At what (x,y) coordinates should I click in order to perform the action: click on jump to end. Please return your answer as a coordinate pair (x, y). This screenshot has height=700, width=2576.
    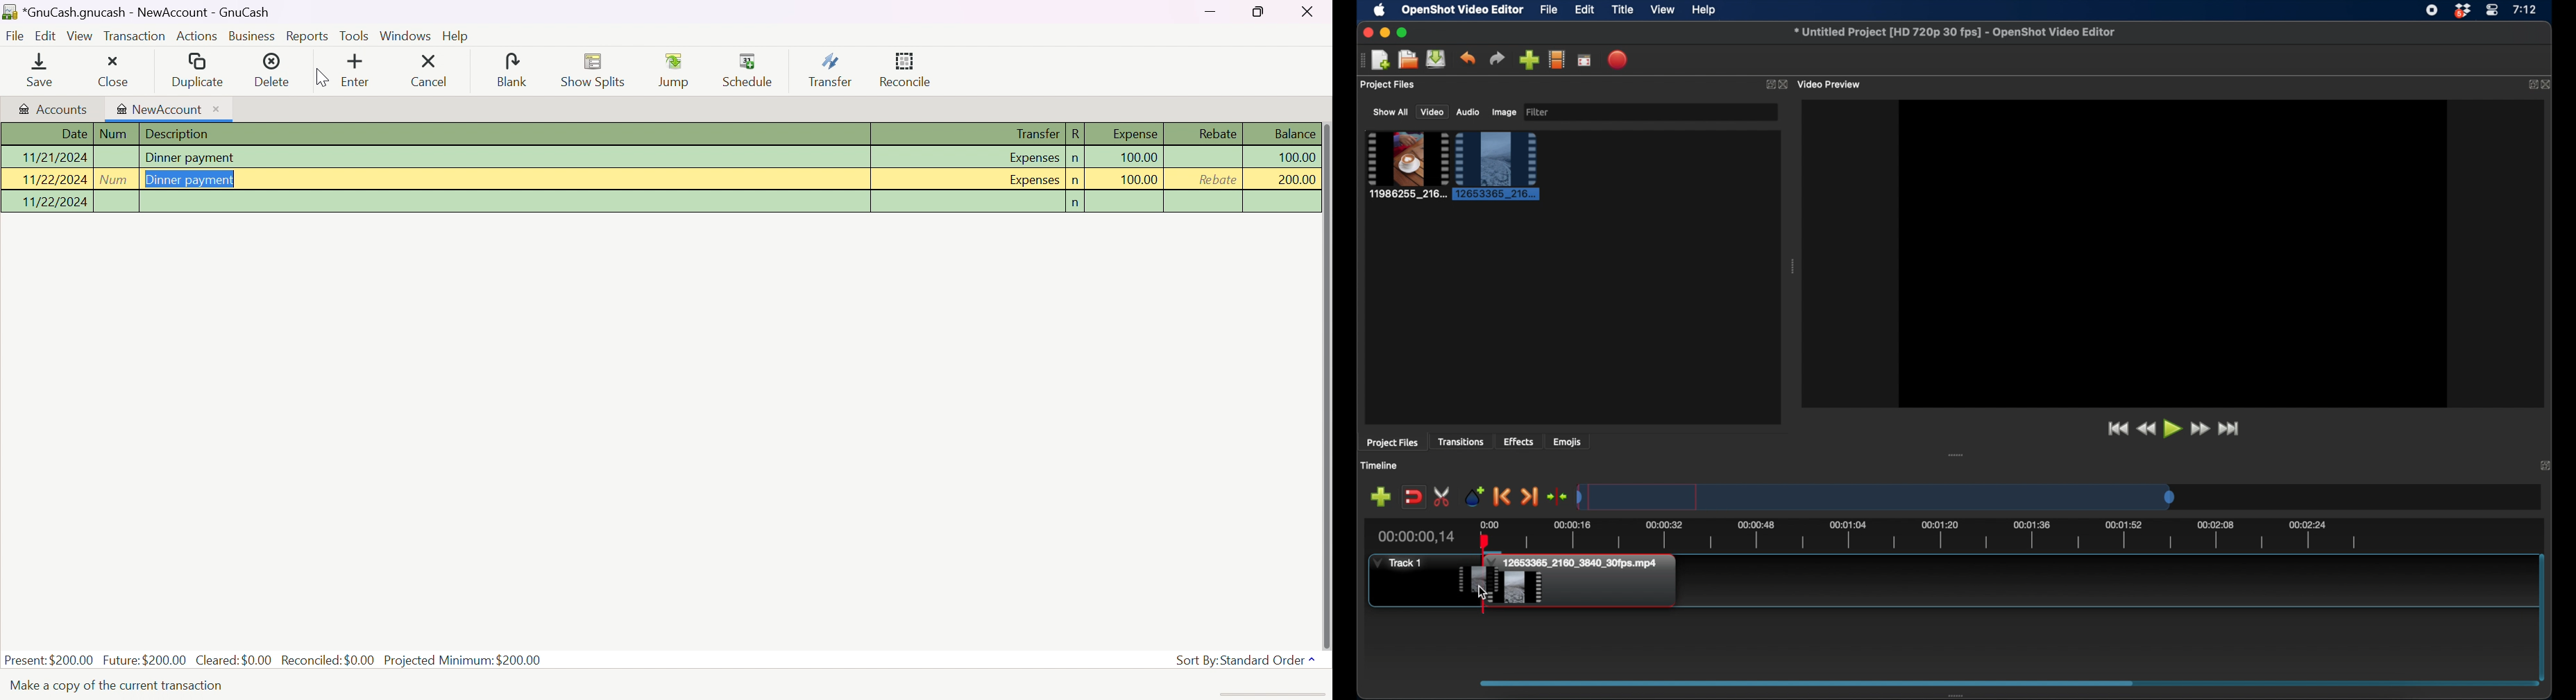
    Looking at the image, I should click on (2231, 429).